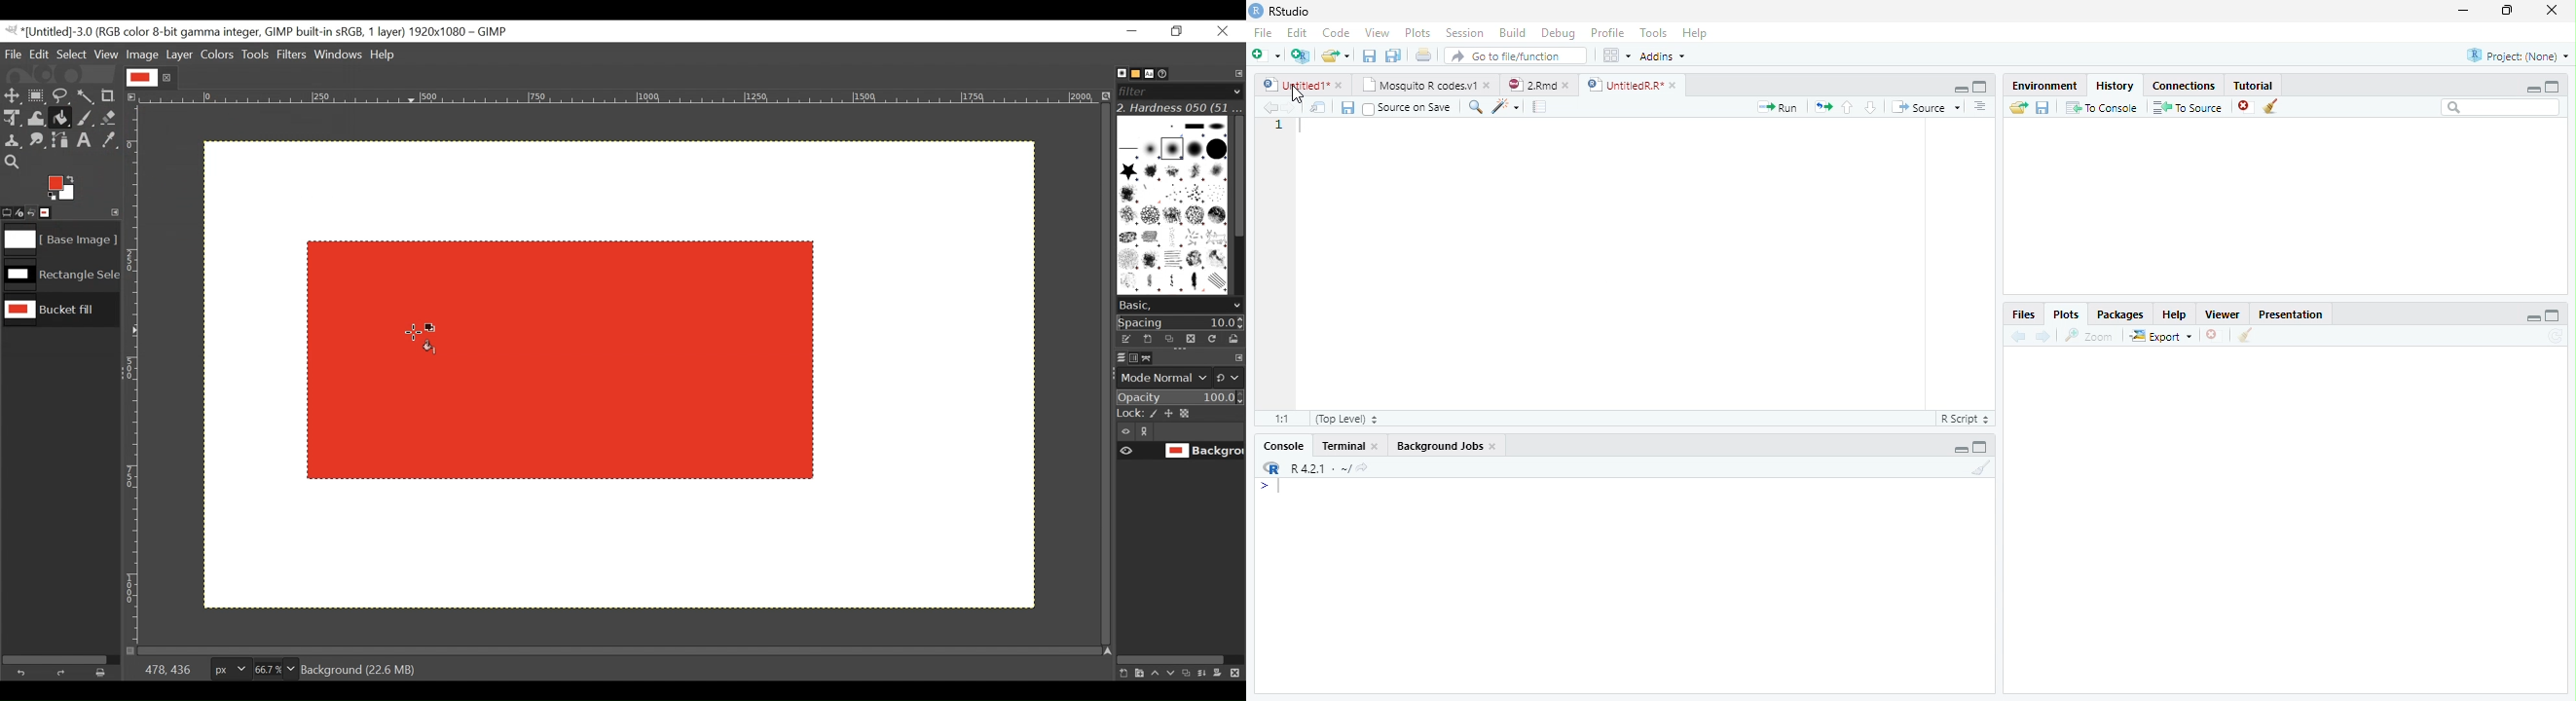  What do you see at coordinates (1266, 55) in the screenshot?
I see `New file` at bounding box center [1266, 55].